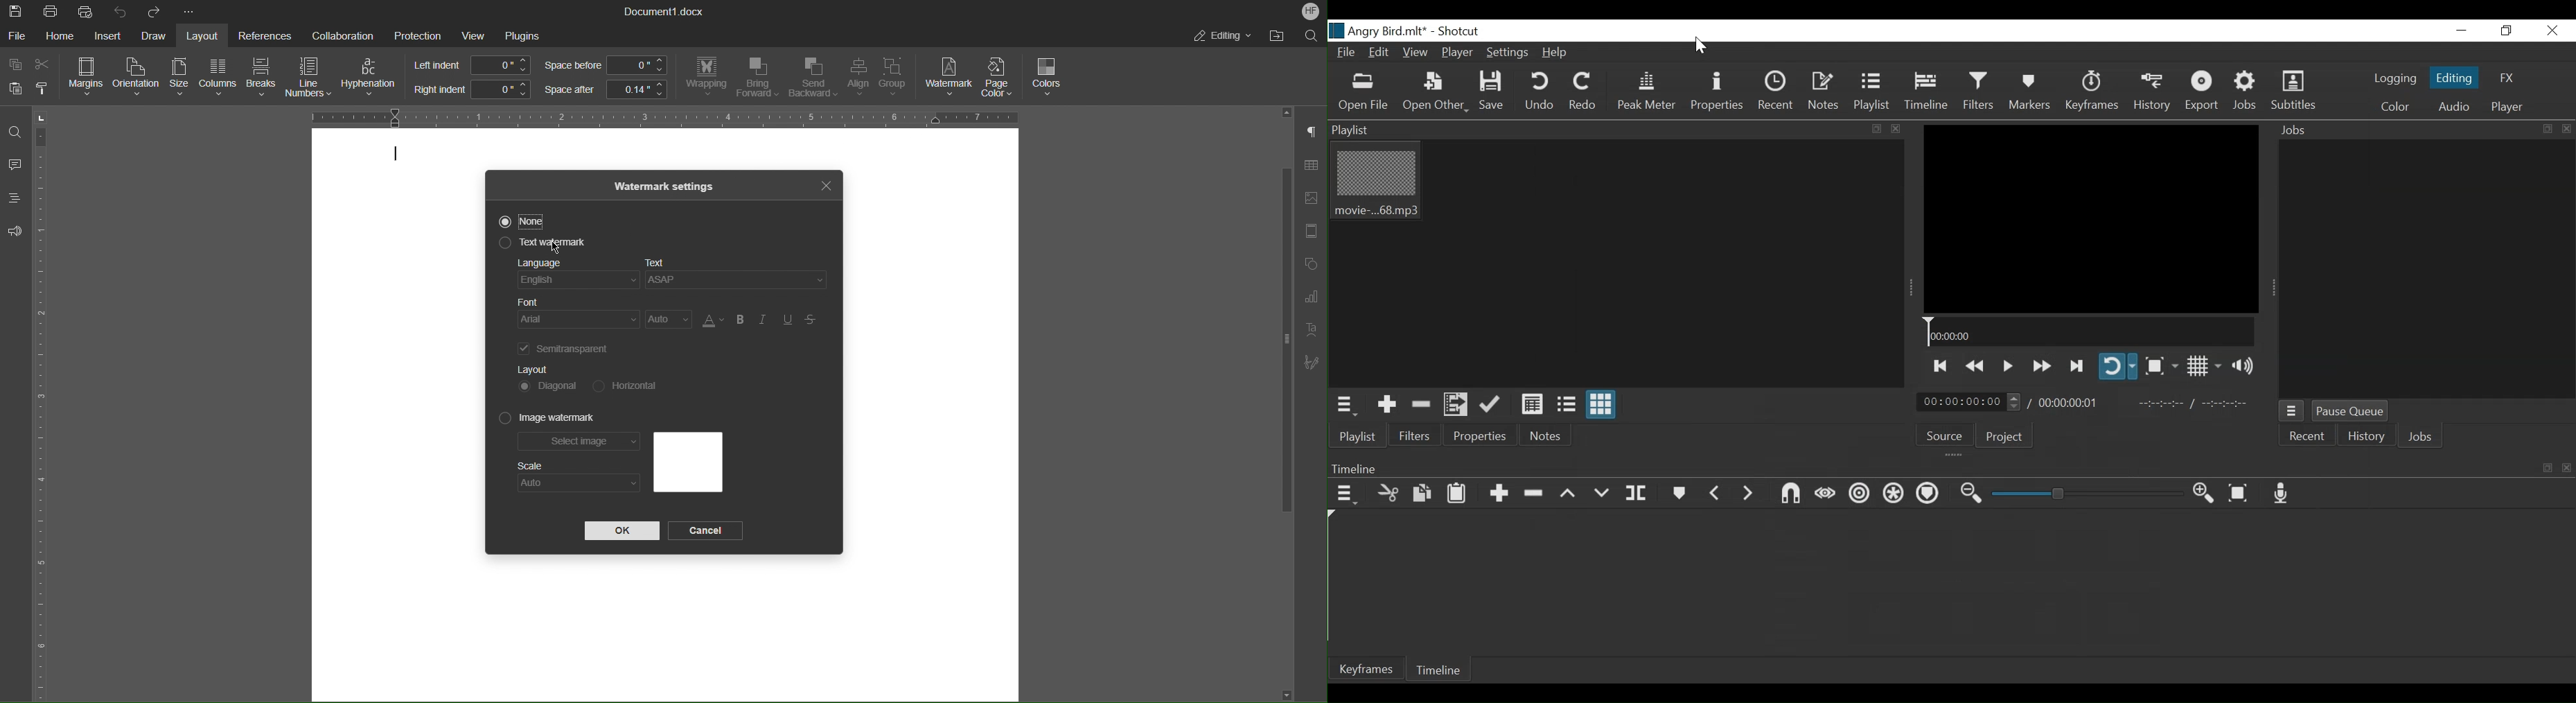 The height and width of the screenshot is (728, 2576). Describe the element at coordinates (1494, 92) in the screenshot. I see `Save` at that location.